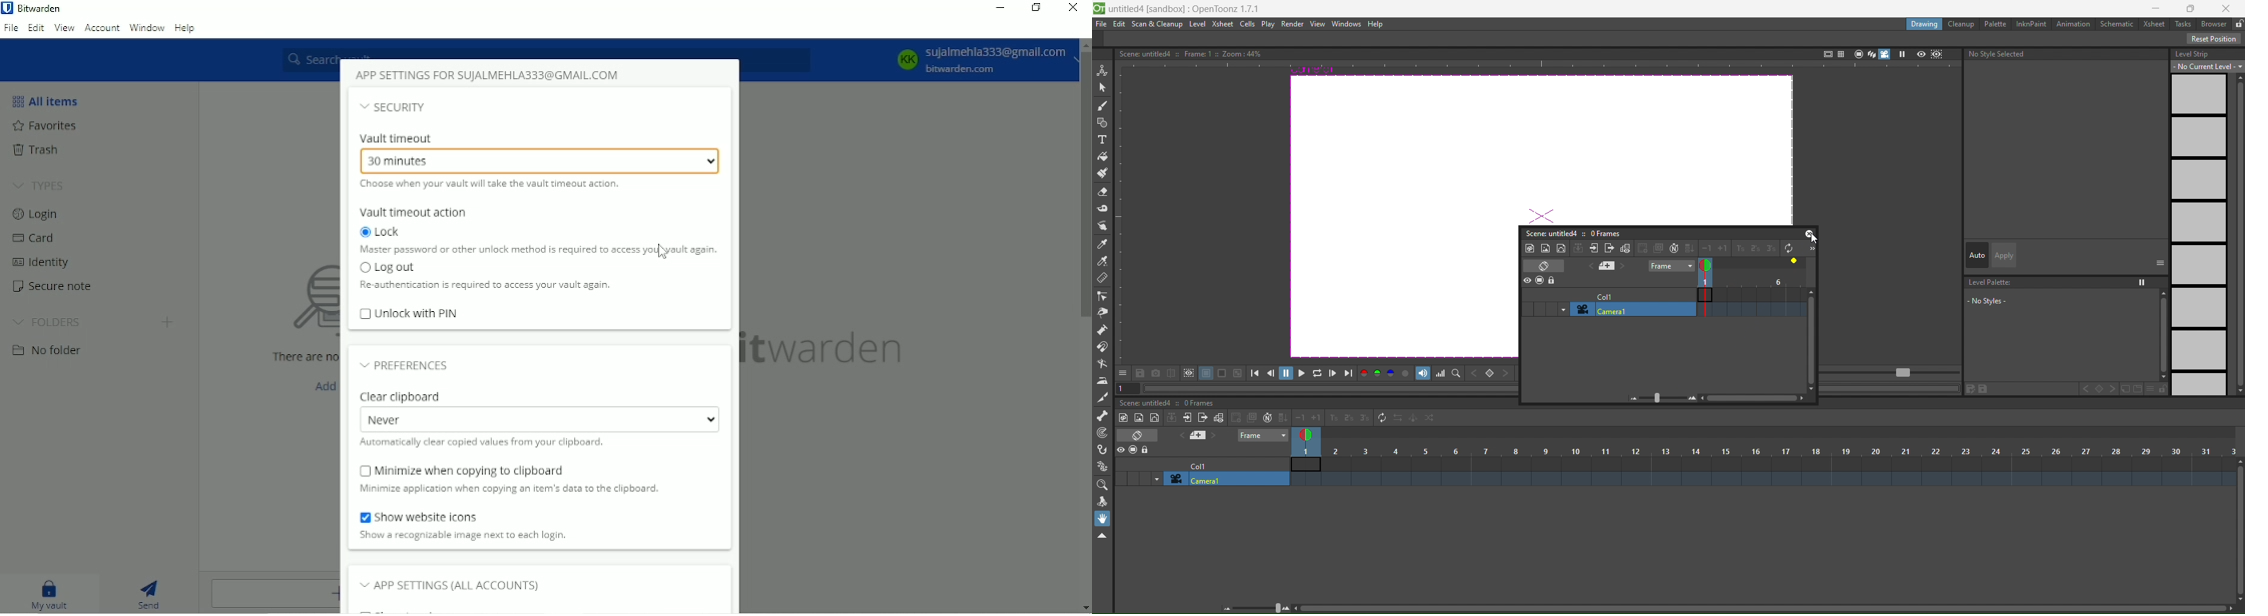  I want to click on Security, so click(395, 107).